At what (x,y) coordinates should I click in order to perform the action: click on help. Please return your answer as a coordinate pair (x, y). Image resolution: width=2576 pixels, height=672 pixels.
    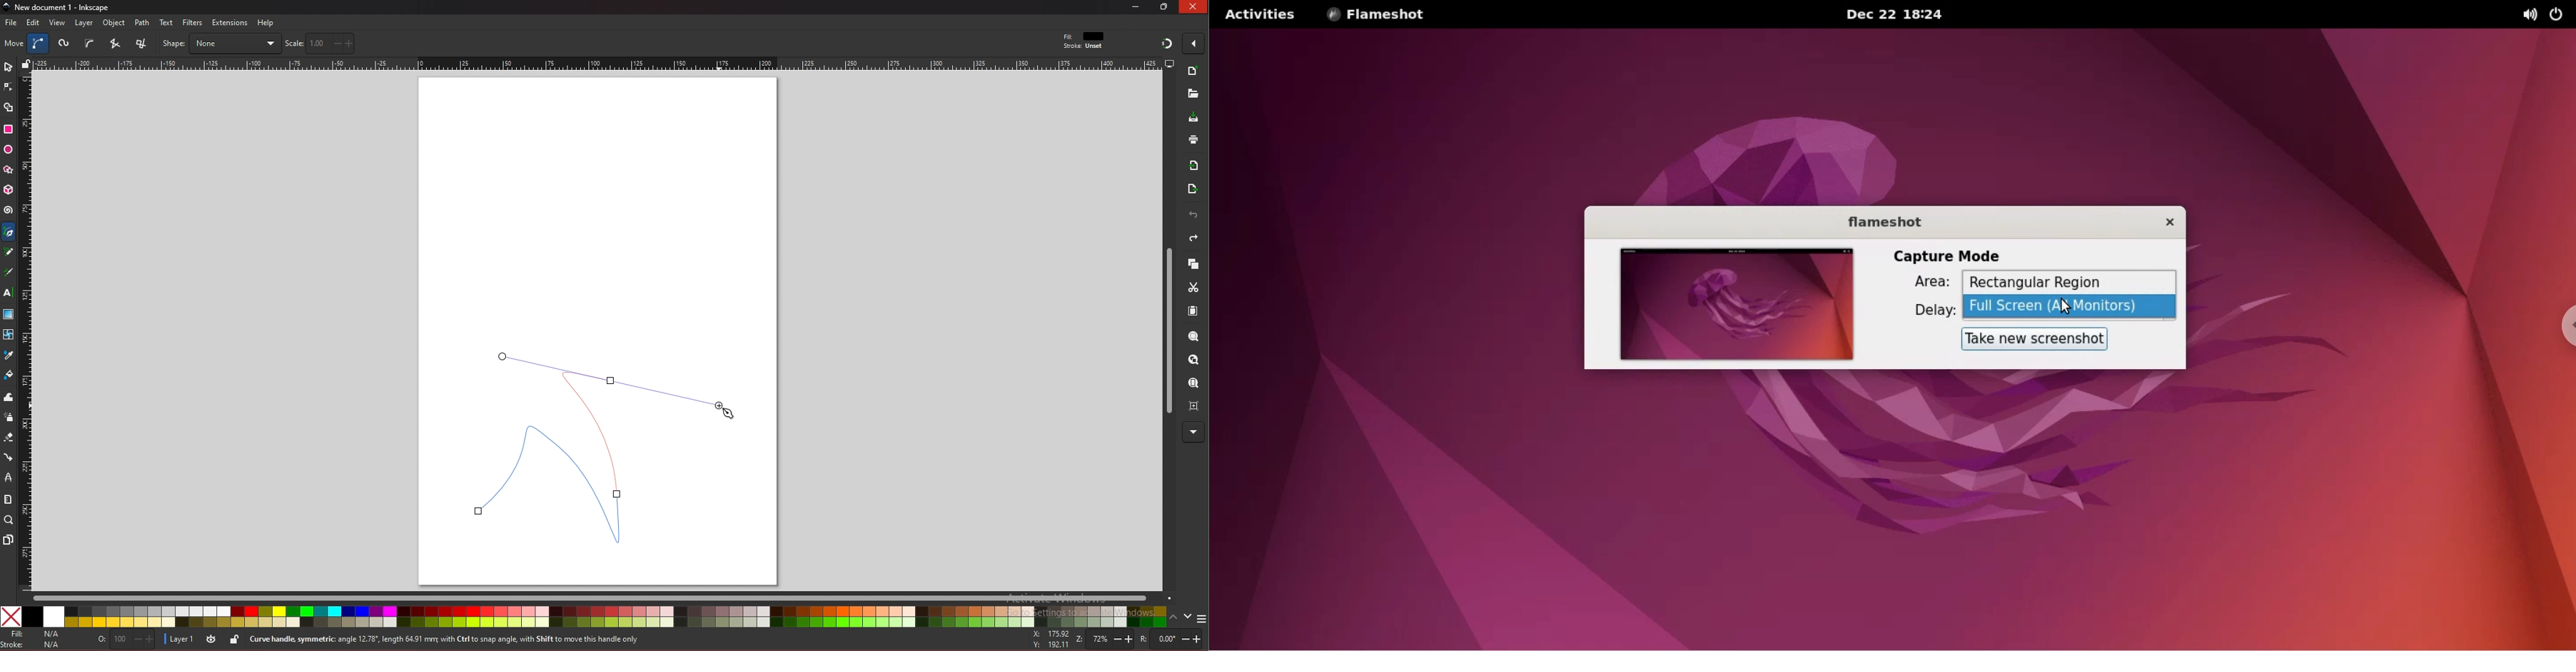
    Looking at the image, I should click on (266, 23).